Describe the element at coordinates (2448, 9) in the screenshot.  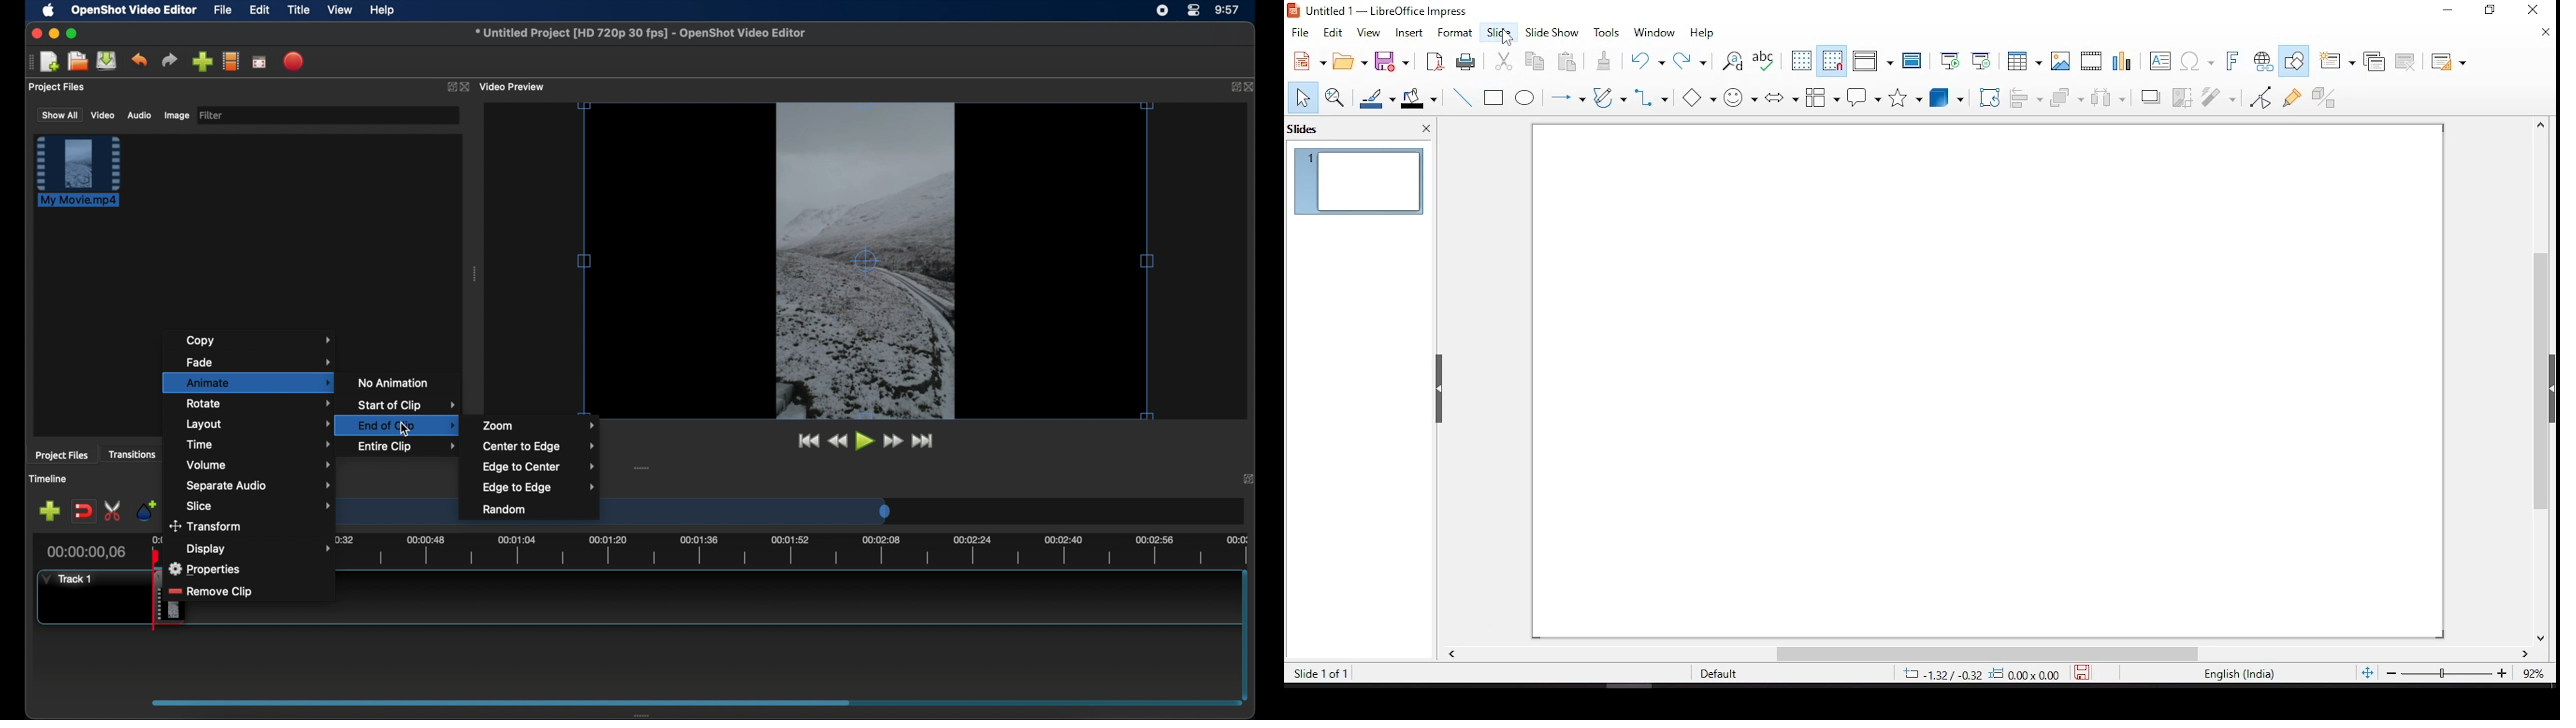
I see `minimize` at that location.